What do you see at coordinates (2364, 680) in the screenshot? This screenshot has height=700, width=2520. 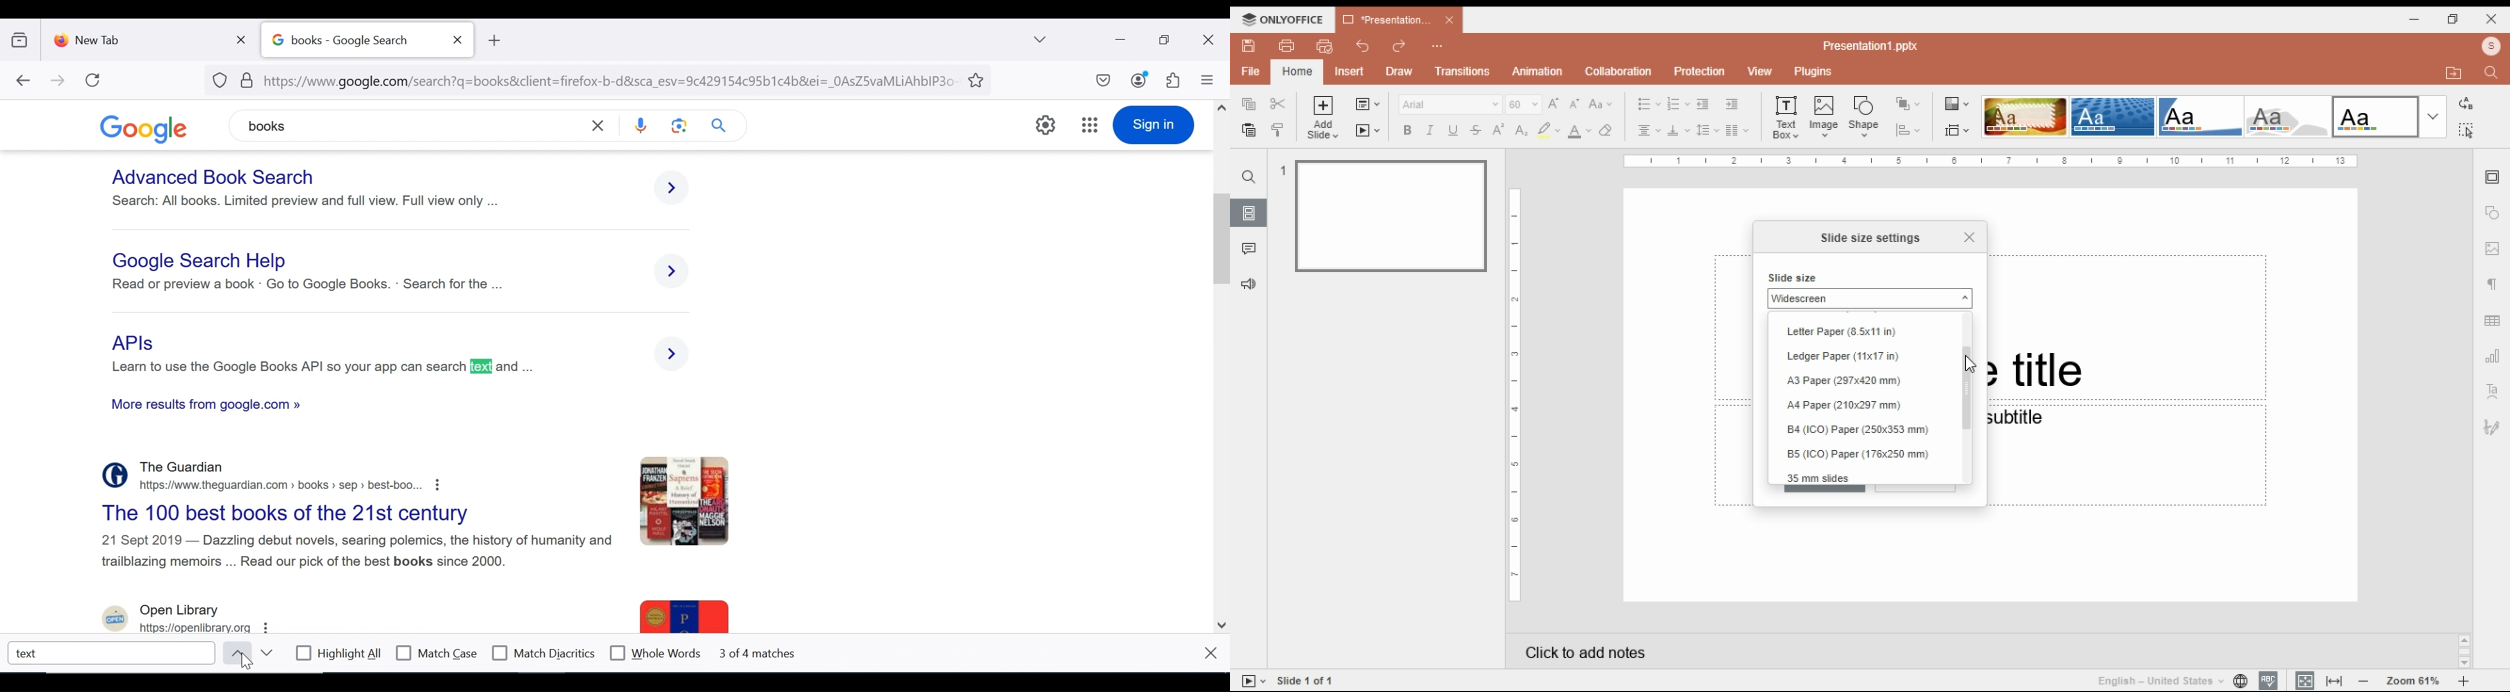 I see `zoom out` at bounding box center [2364, 680].